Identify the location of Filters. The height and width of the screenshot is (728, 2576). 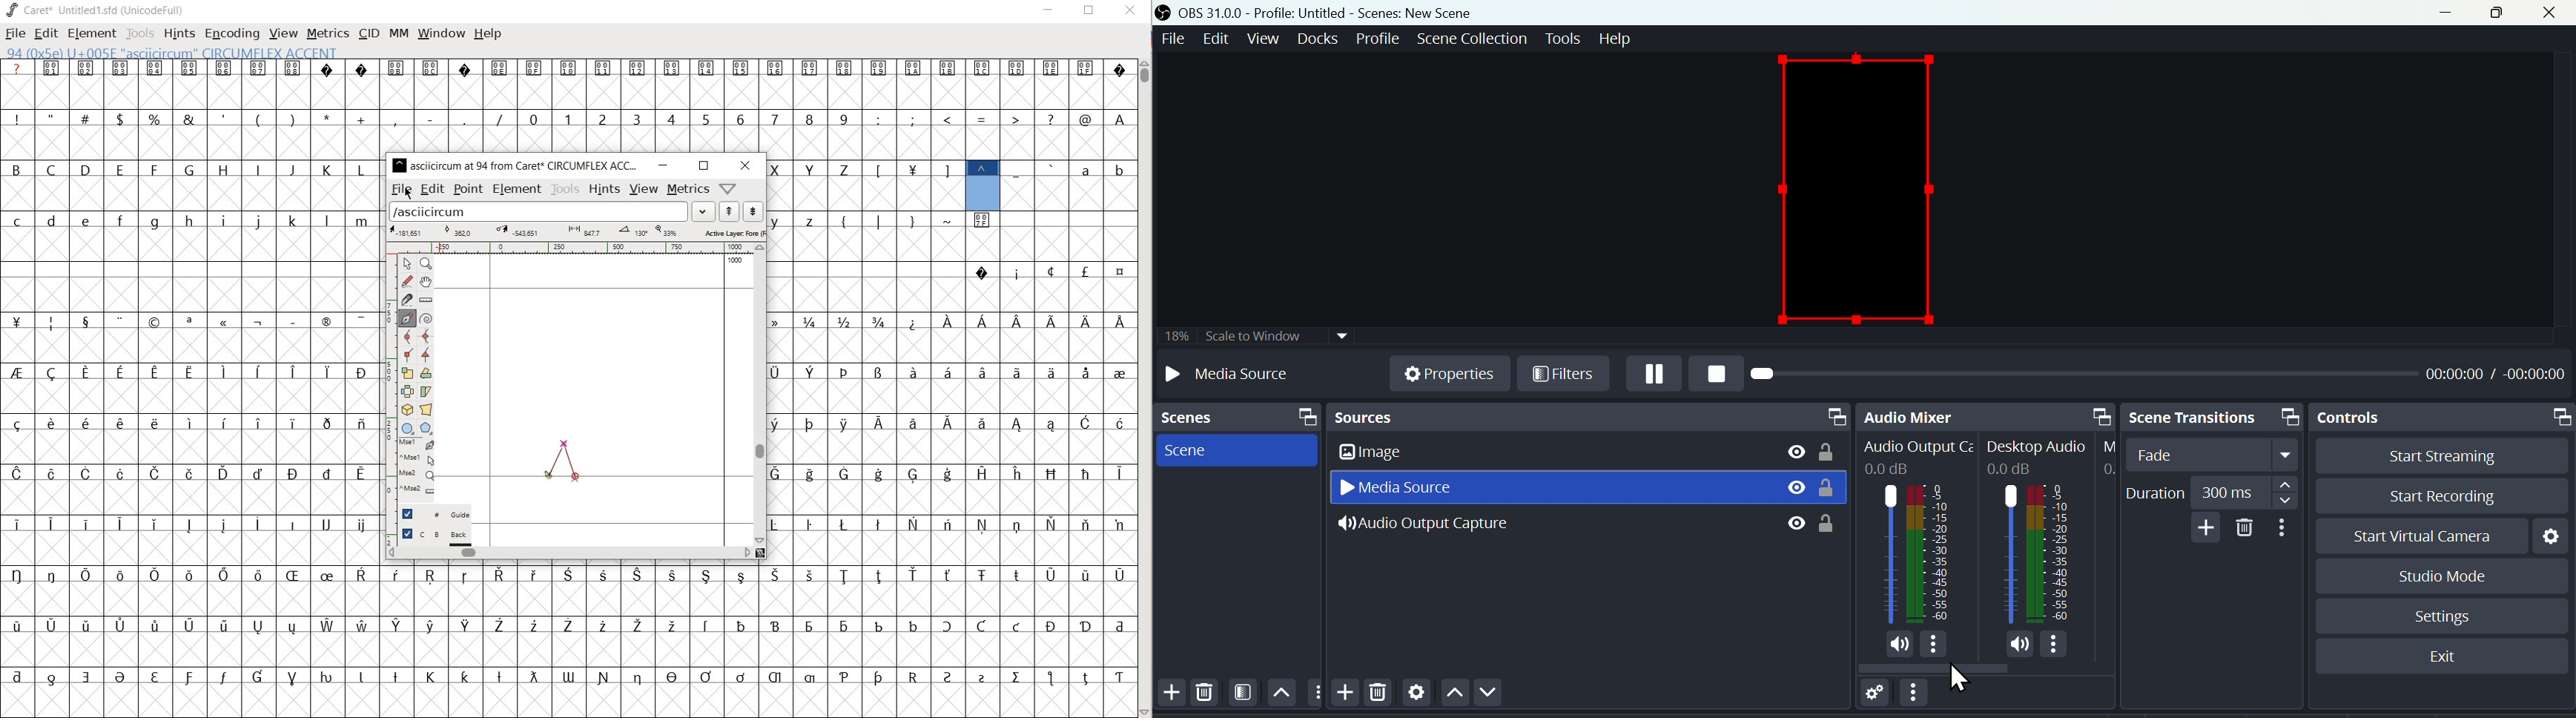
(1560, 375).